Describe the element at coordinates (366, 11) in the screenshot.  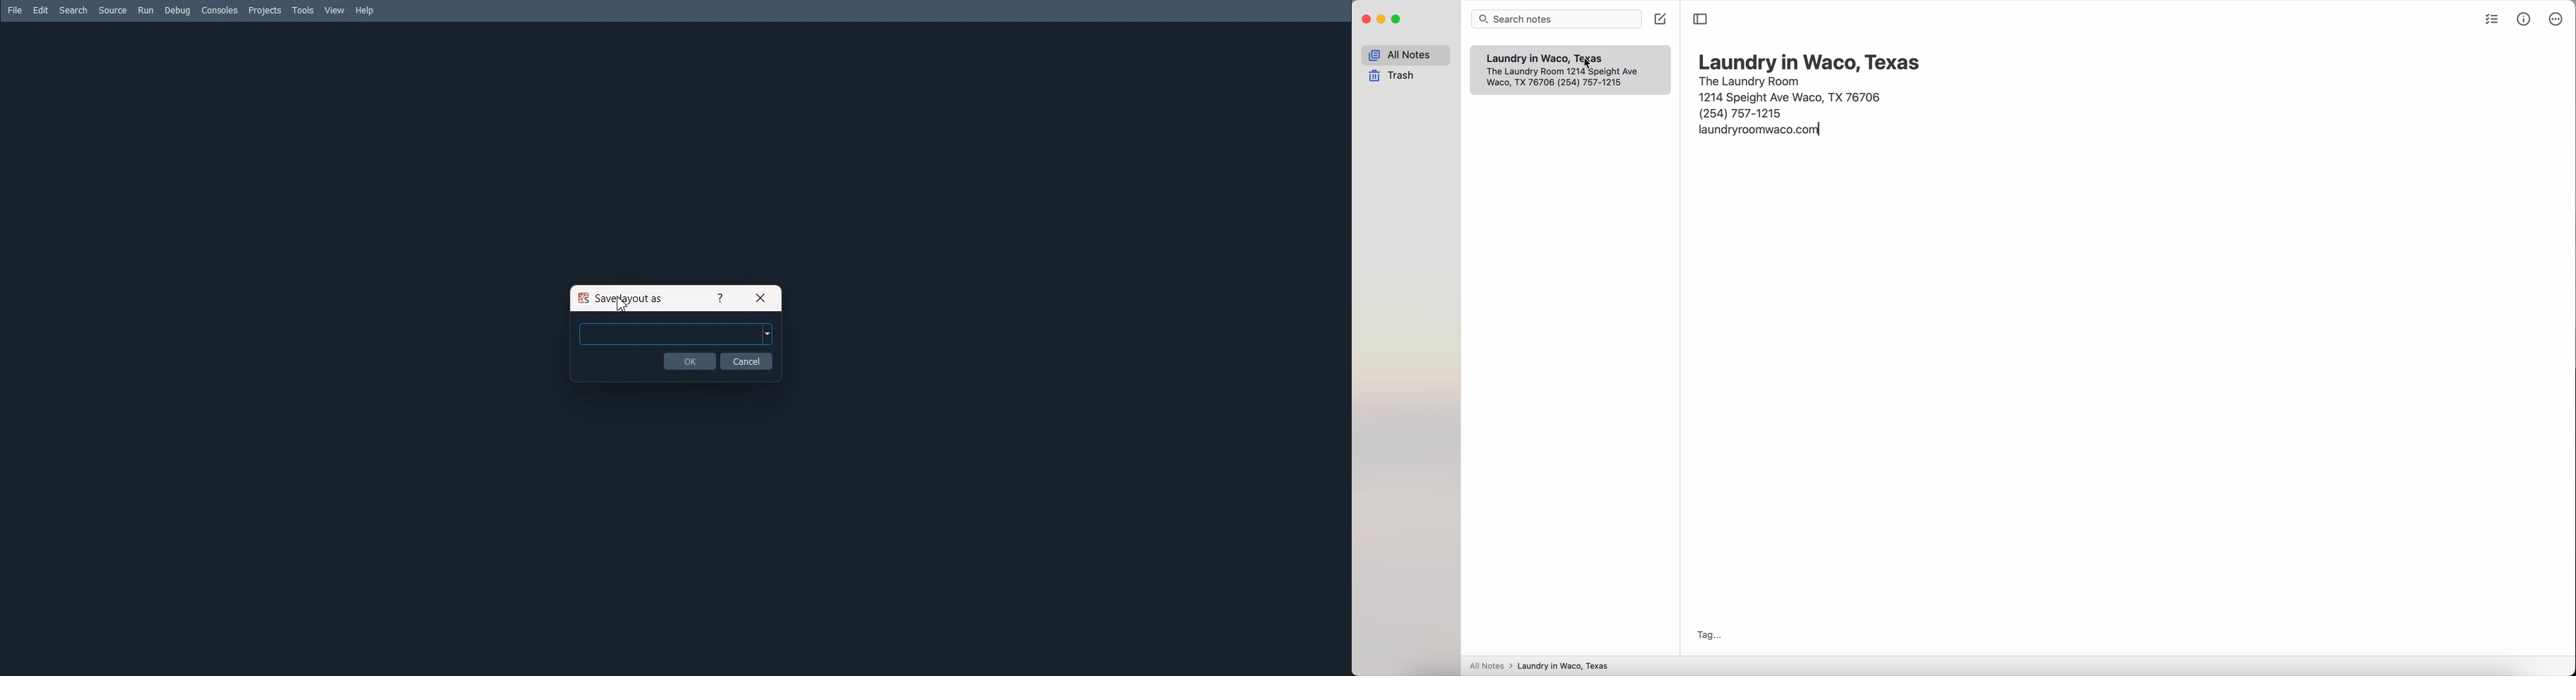
I see `Help` at that location.